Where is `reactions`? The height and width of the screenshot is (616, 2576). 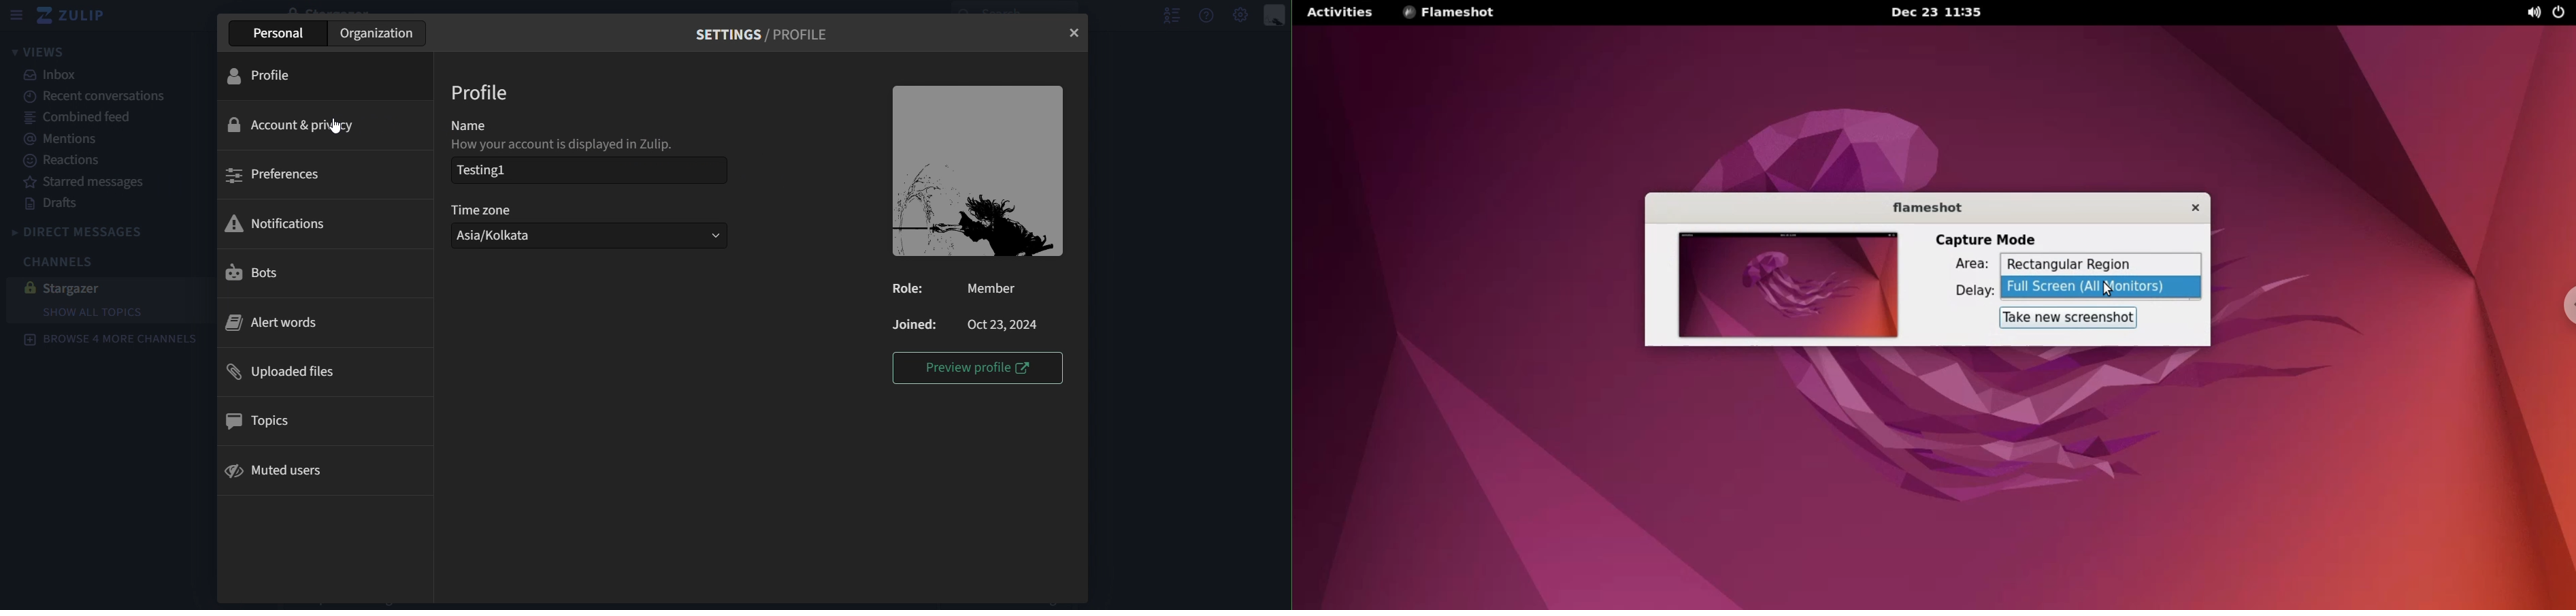
reactions is located at coordinates (63, 161).